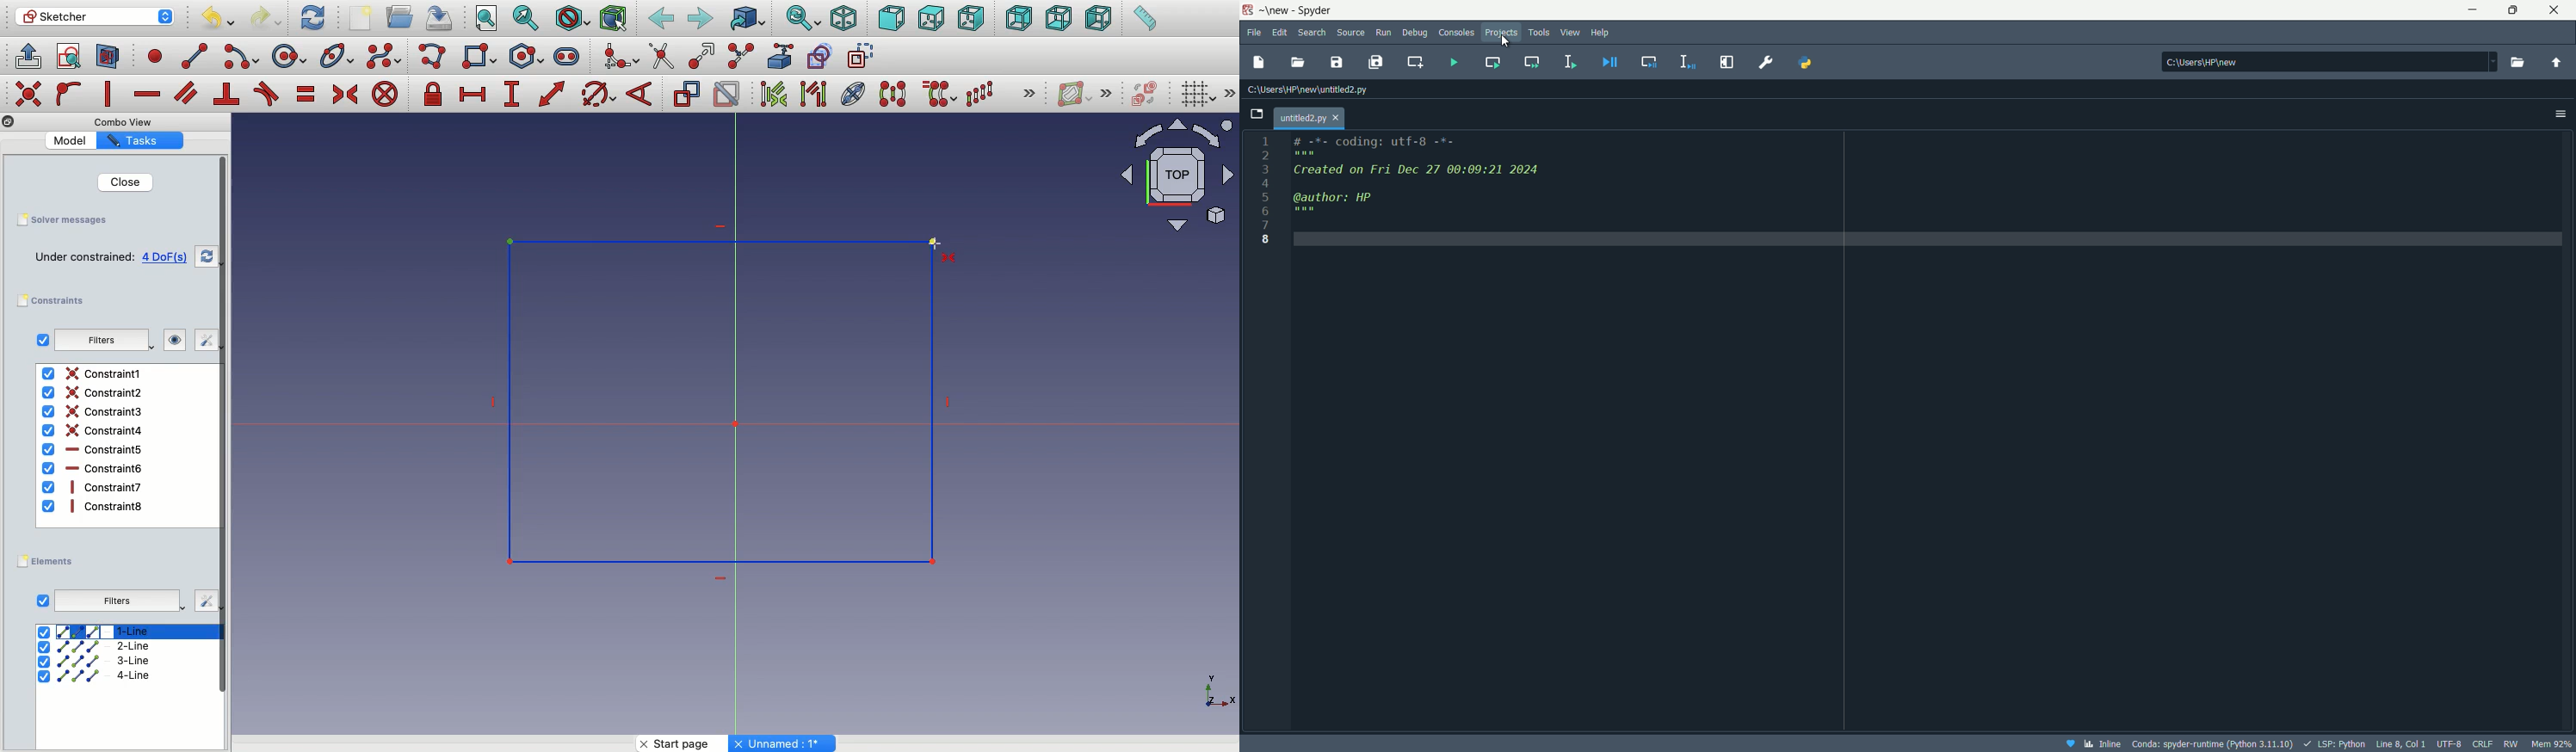  Describe the element at coordinates (220, 21) in the screenshot. I see `Undo` at that location.